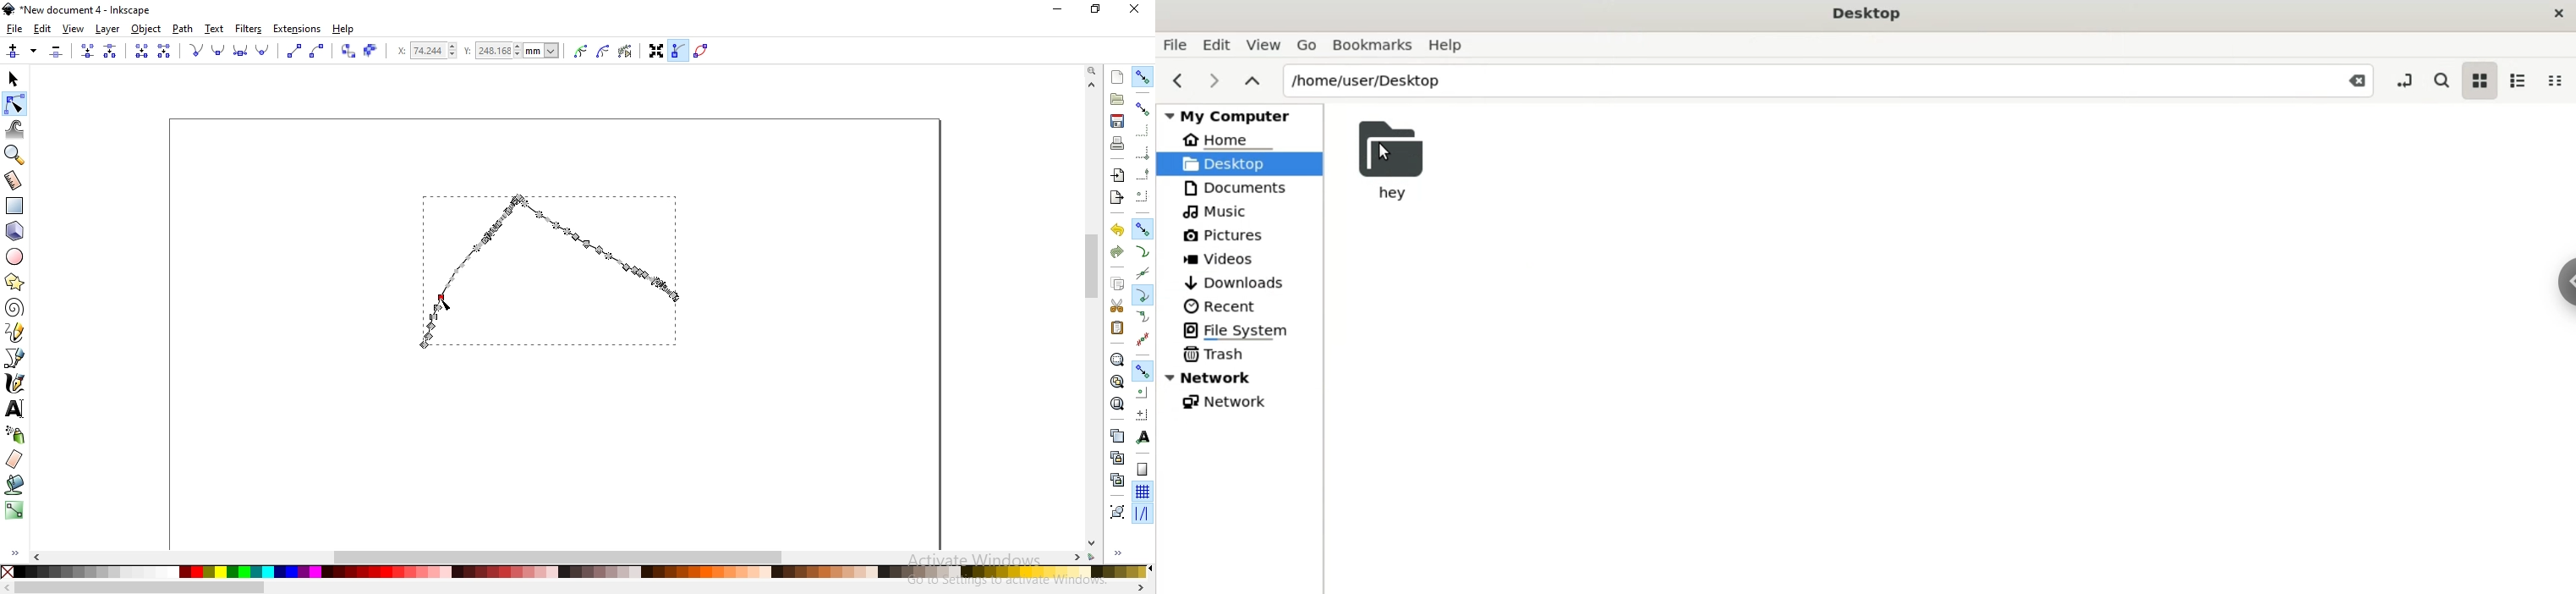  Describe the element at coordinates (1226, 139) in the screenshot. I see `home` at that location.